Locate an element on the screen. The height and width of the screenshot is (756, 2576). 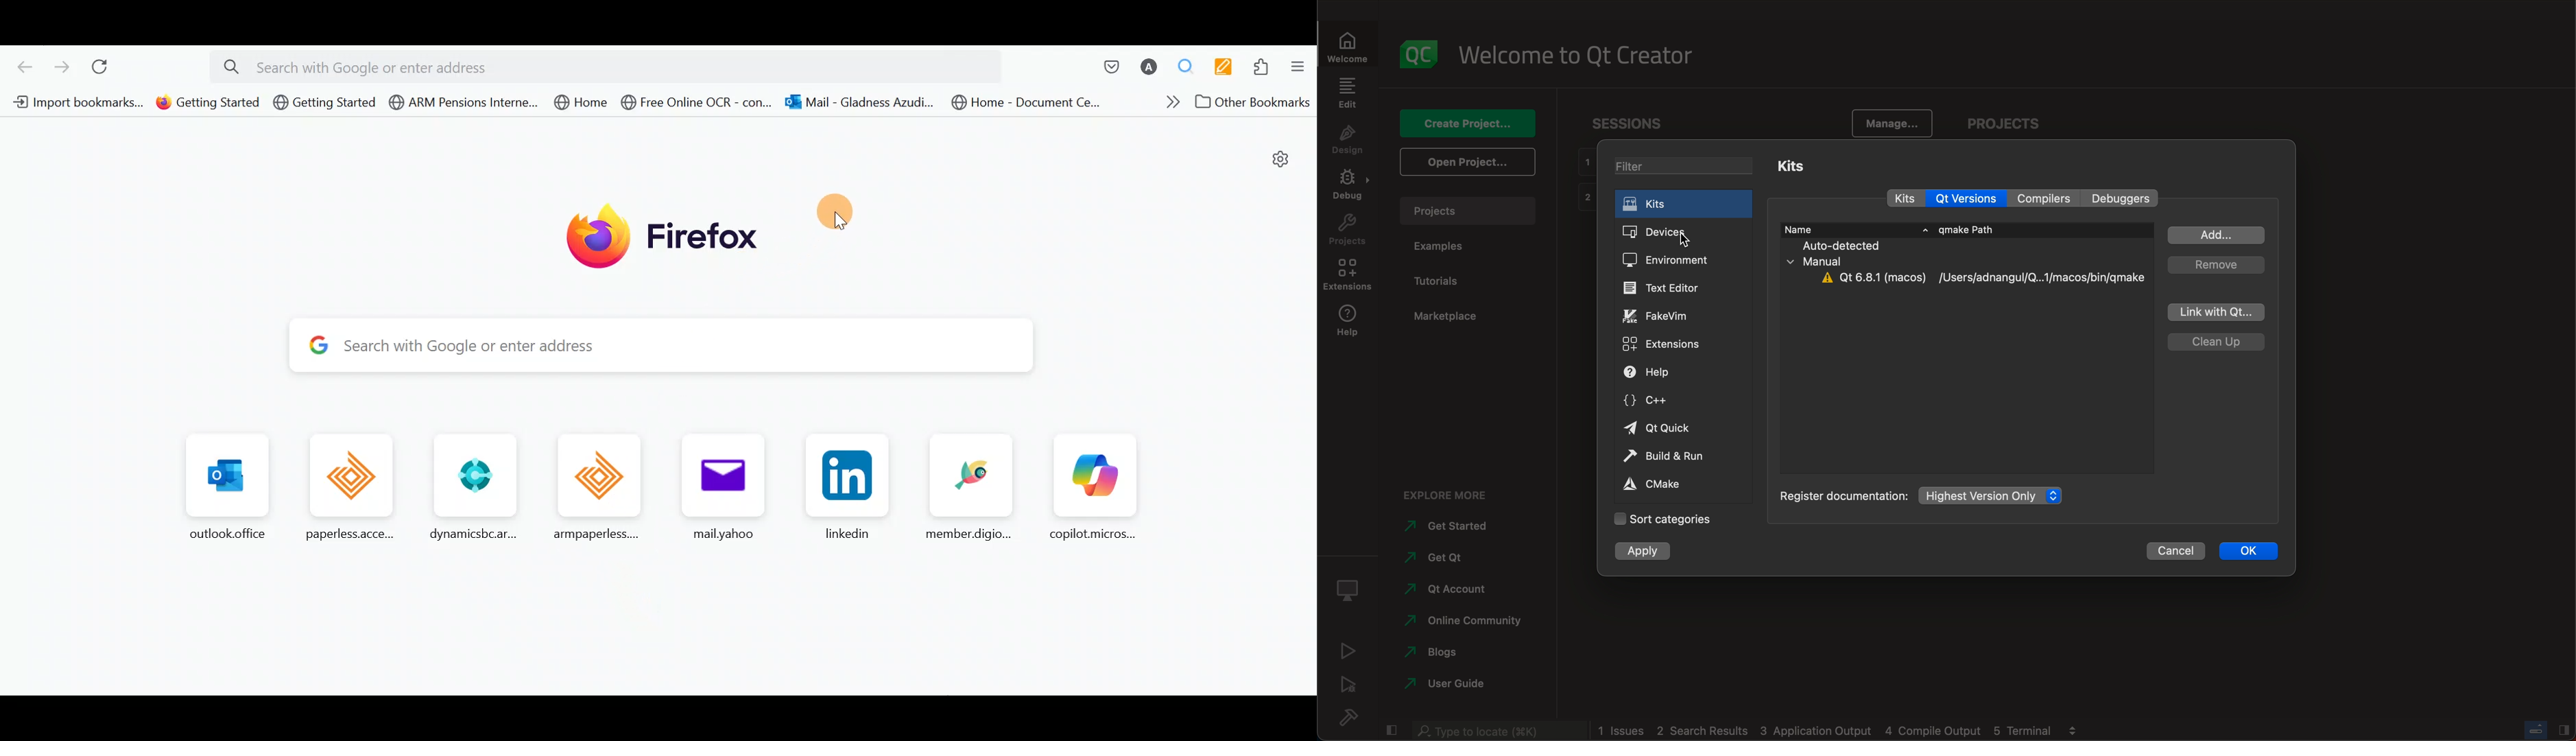
Qt 6.8.1 (macos) /Users/adnangul/Q...1/macos/bin/qmake is located at coordinates (1982, 278).